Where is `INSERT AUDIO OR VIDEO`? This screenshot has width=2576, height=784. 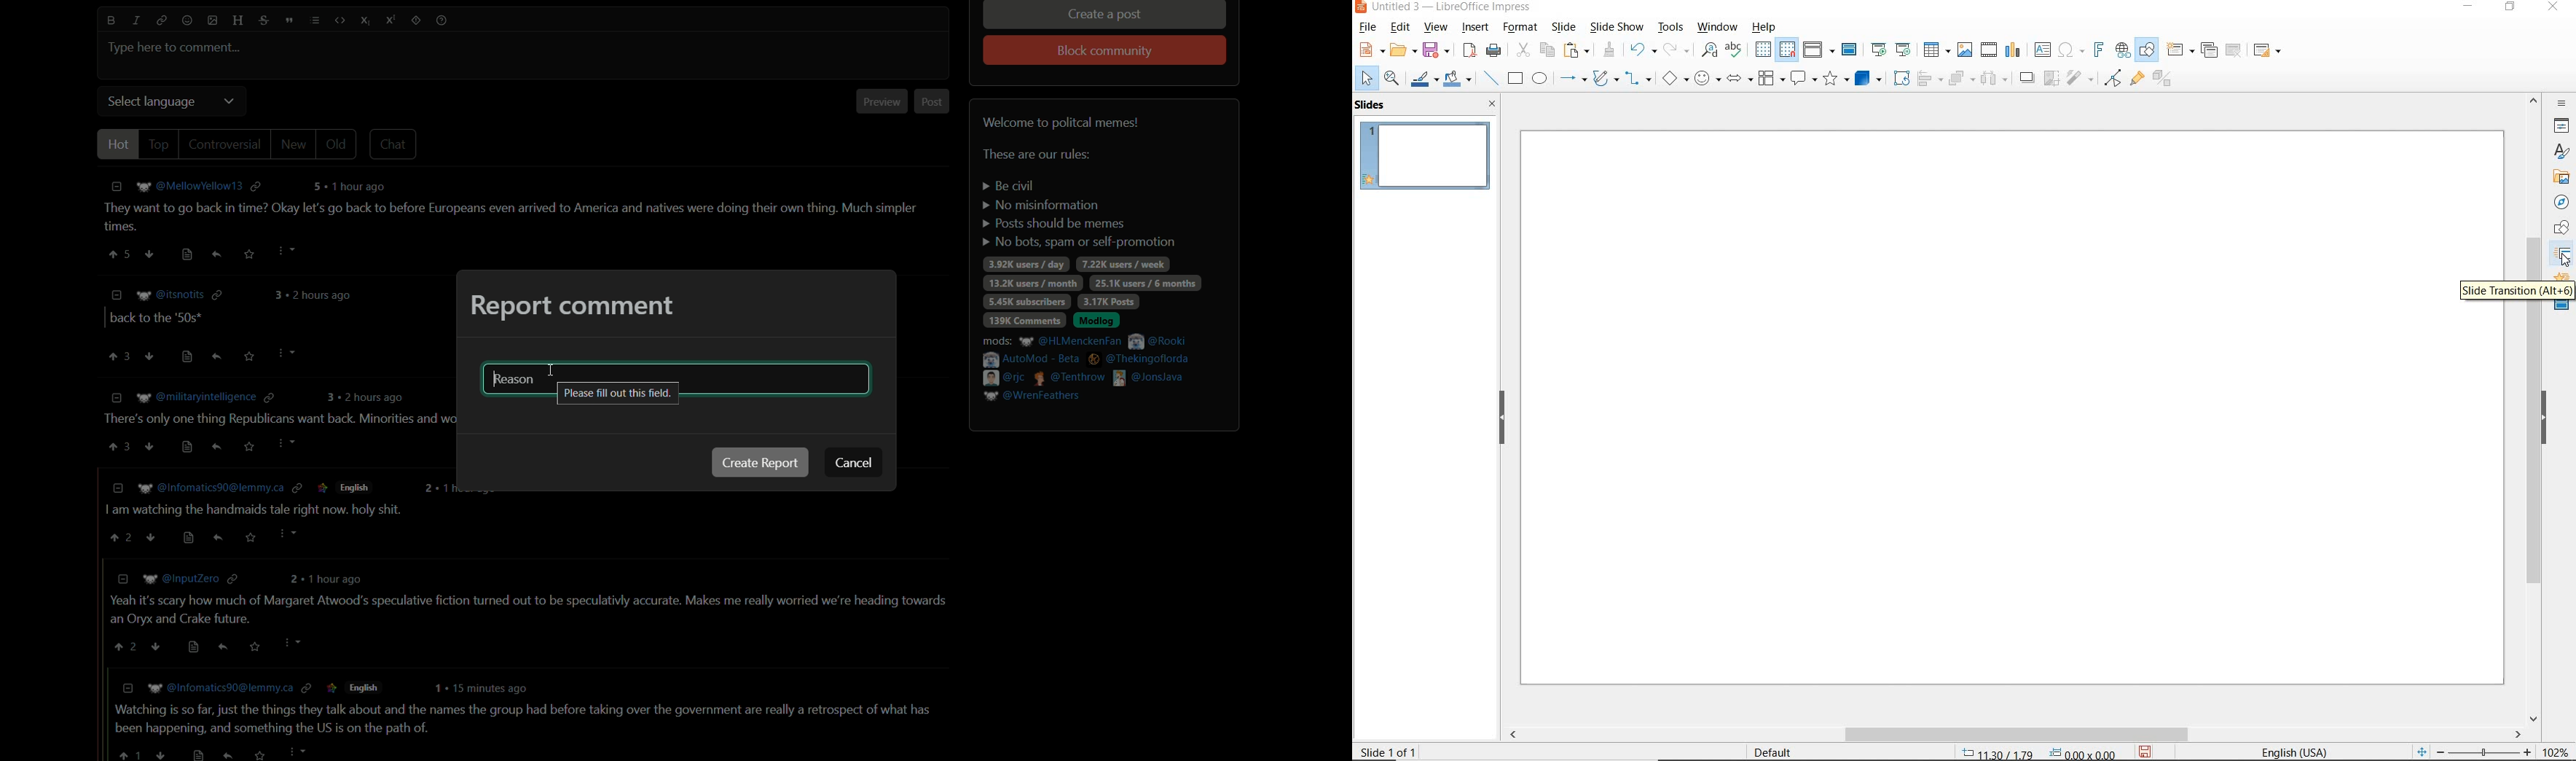 INSERT AUDIO OR VIDEO is located at coordinates (1990, 50).